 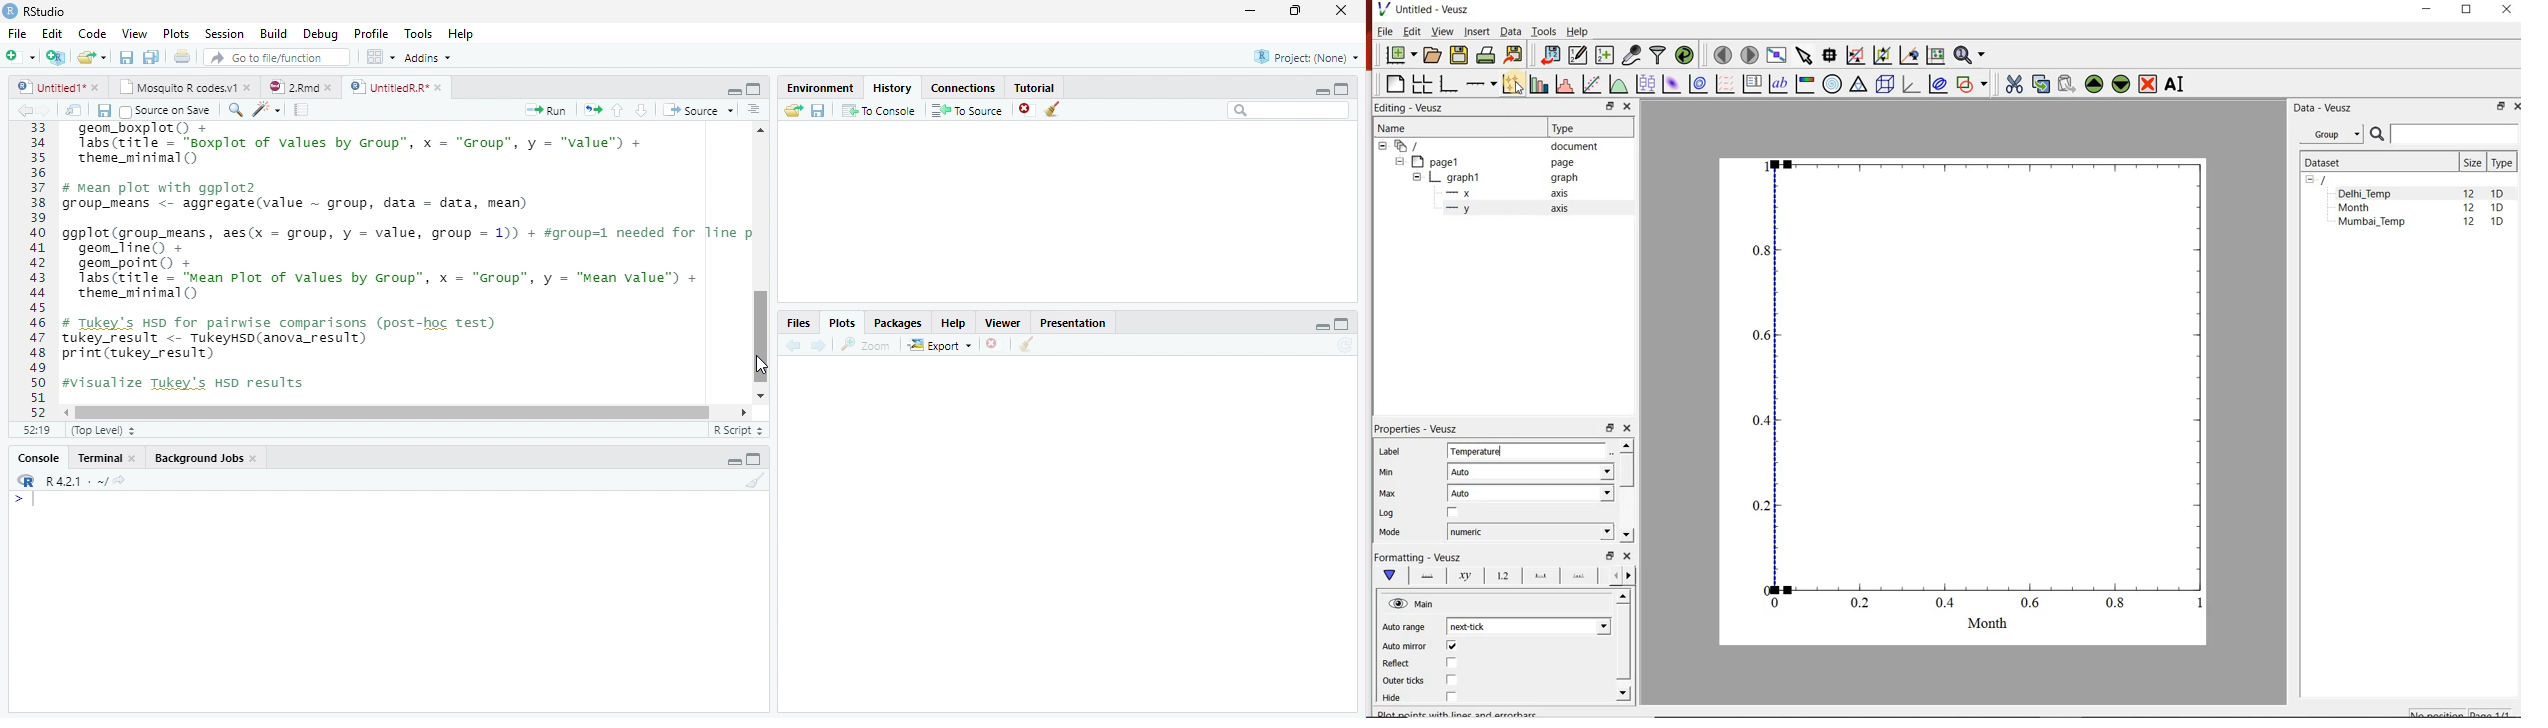 What do you see at coordinates (1342, 325) in the screenshot?
I see `Maximize` at bounding box center [1342, 325].